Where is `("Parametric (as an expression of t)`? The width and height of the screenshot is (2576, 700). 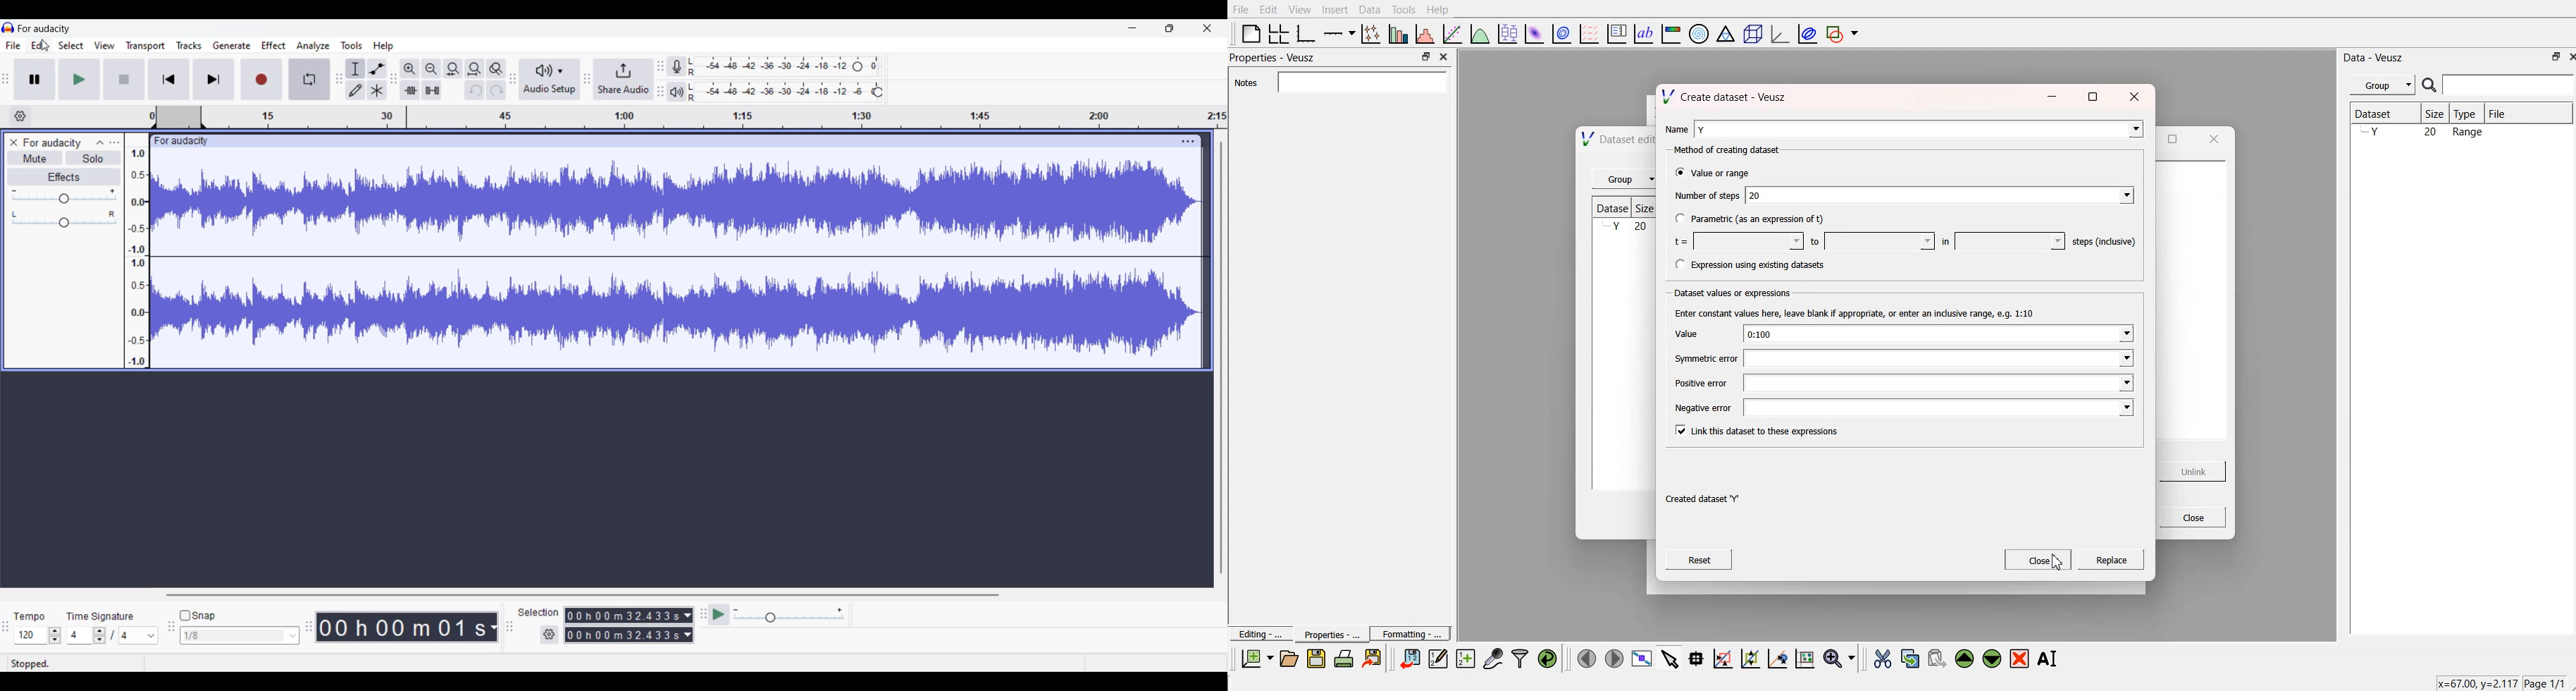
("Parametric (as an expression of t) is located at coordinates (1750, 220).